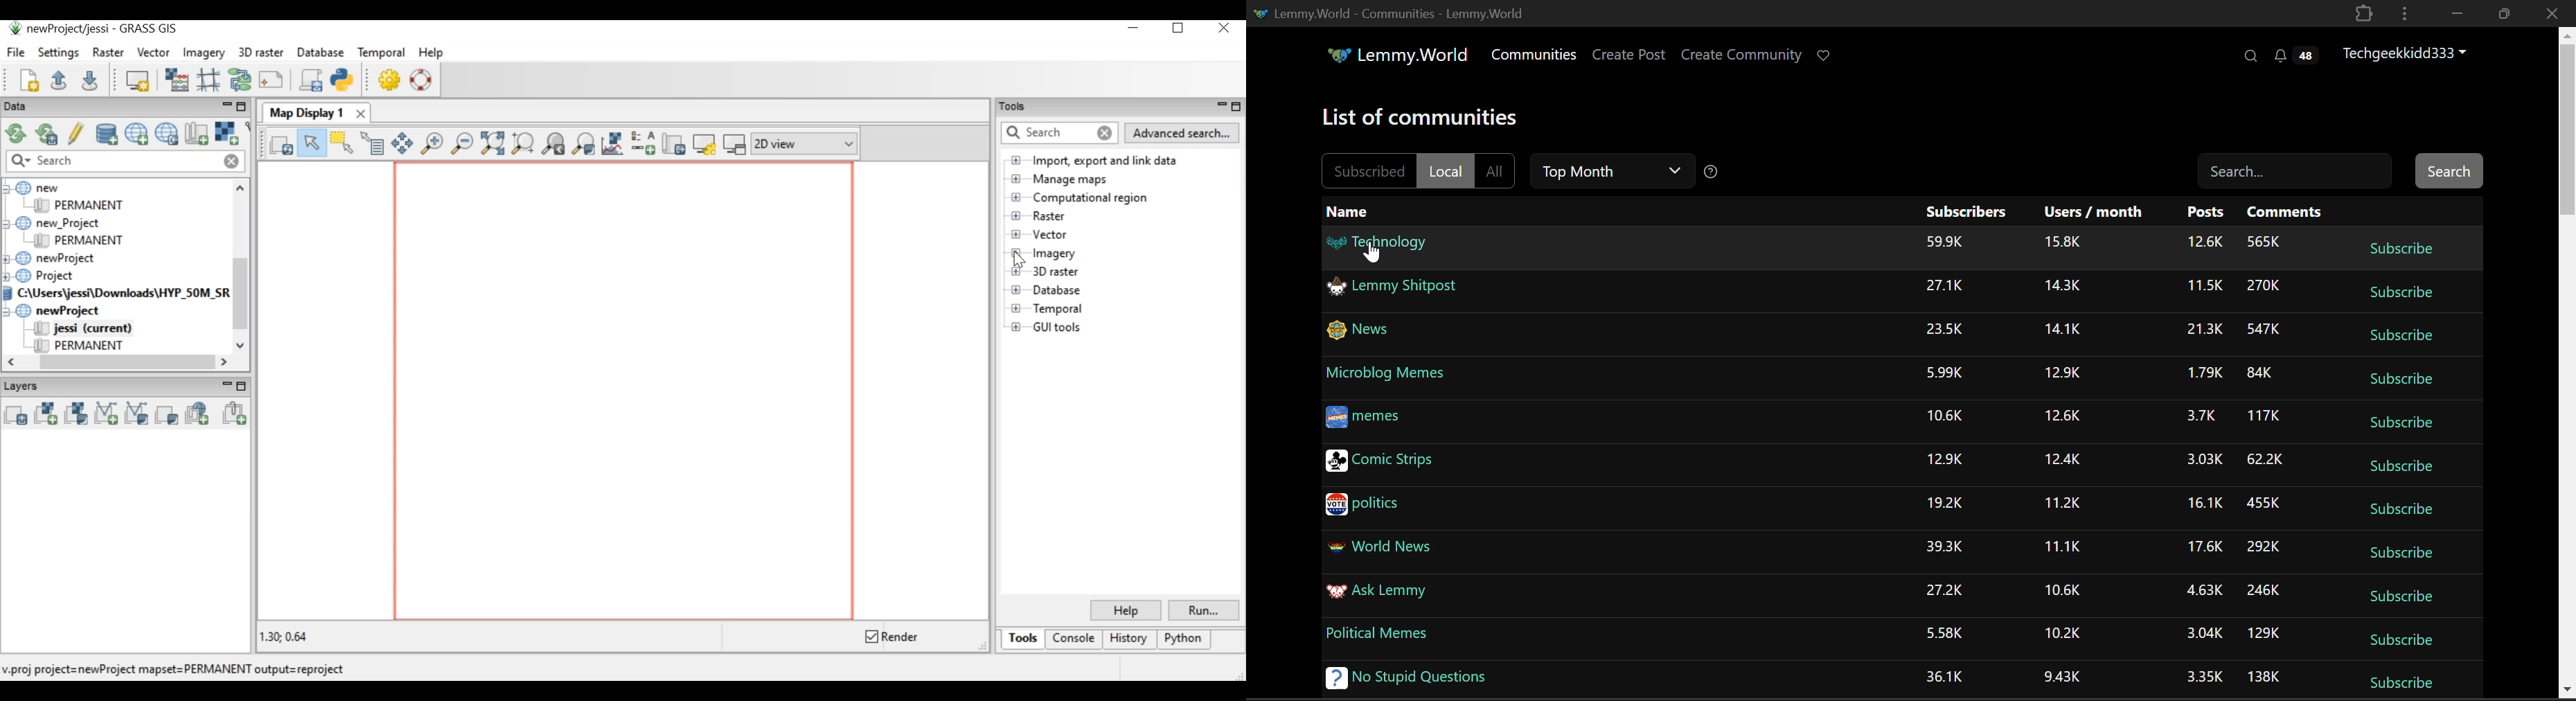  Describe the element at coordinates (2404, 333) in the screenshot. I see `Subscribe` at that location.